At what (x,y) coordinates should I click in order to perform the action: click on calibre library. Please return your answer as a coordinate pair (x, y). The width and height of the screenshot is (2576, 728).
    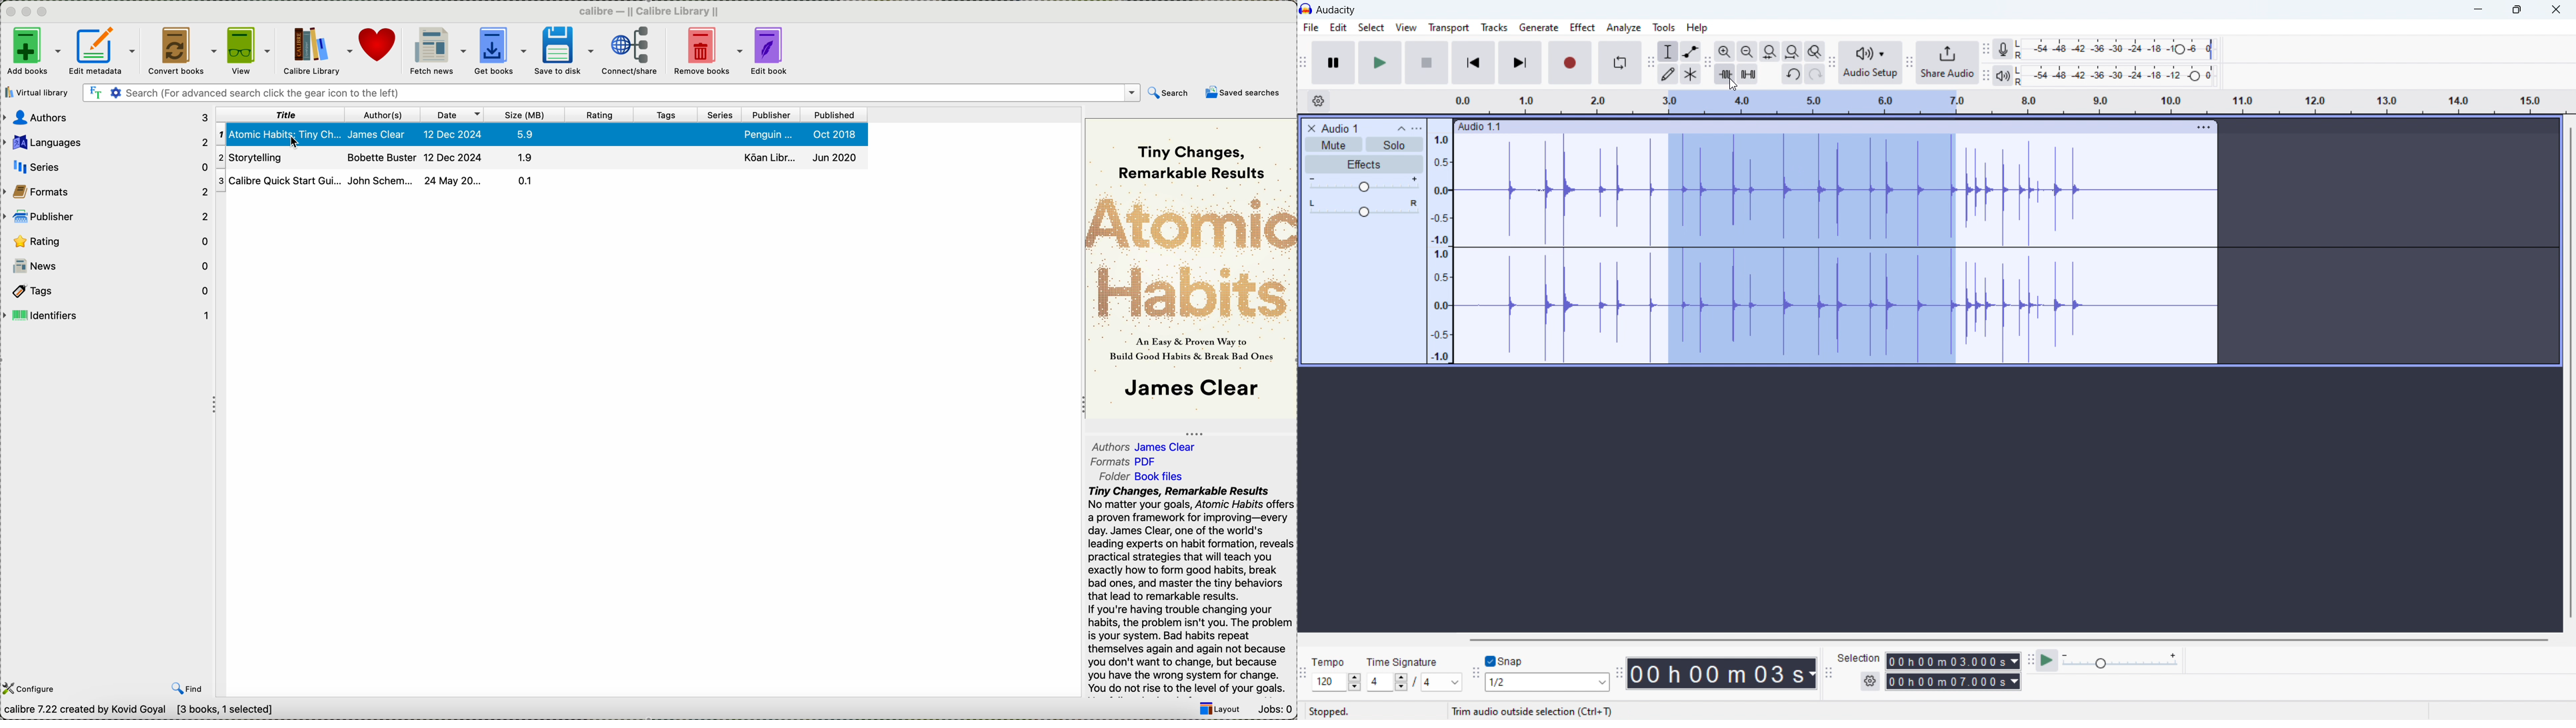
    Looking at the image, I should click on (318, 53).